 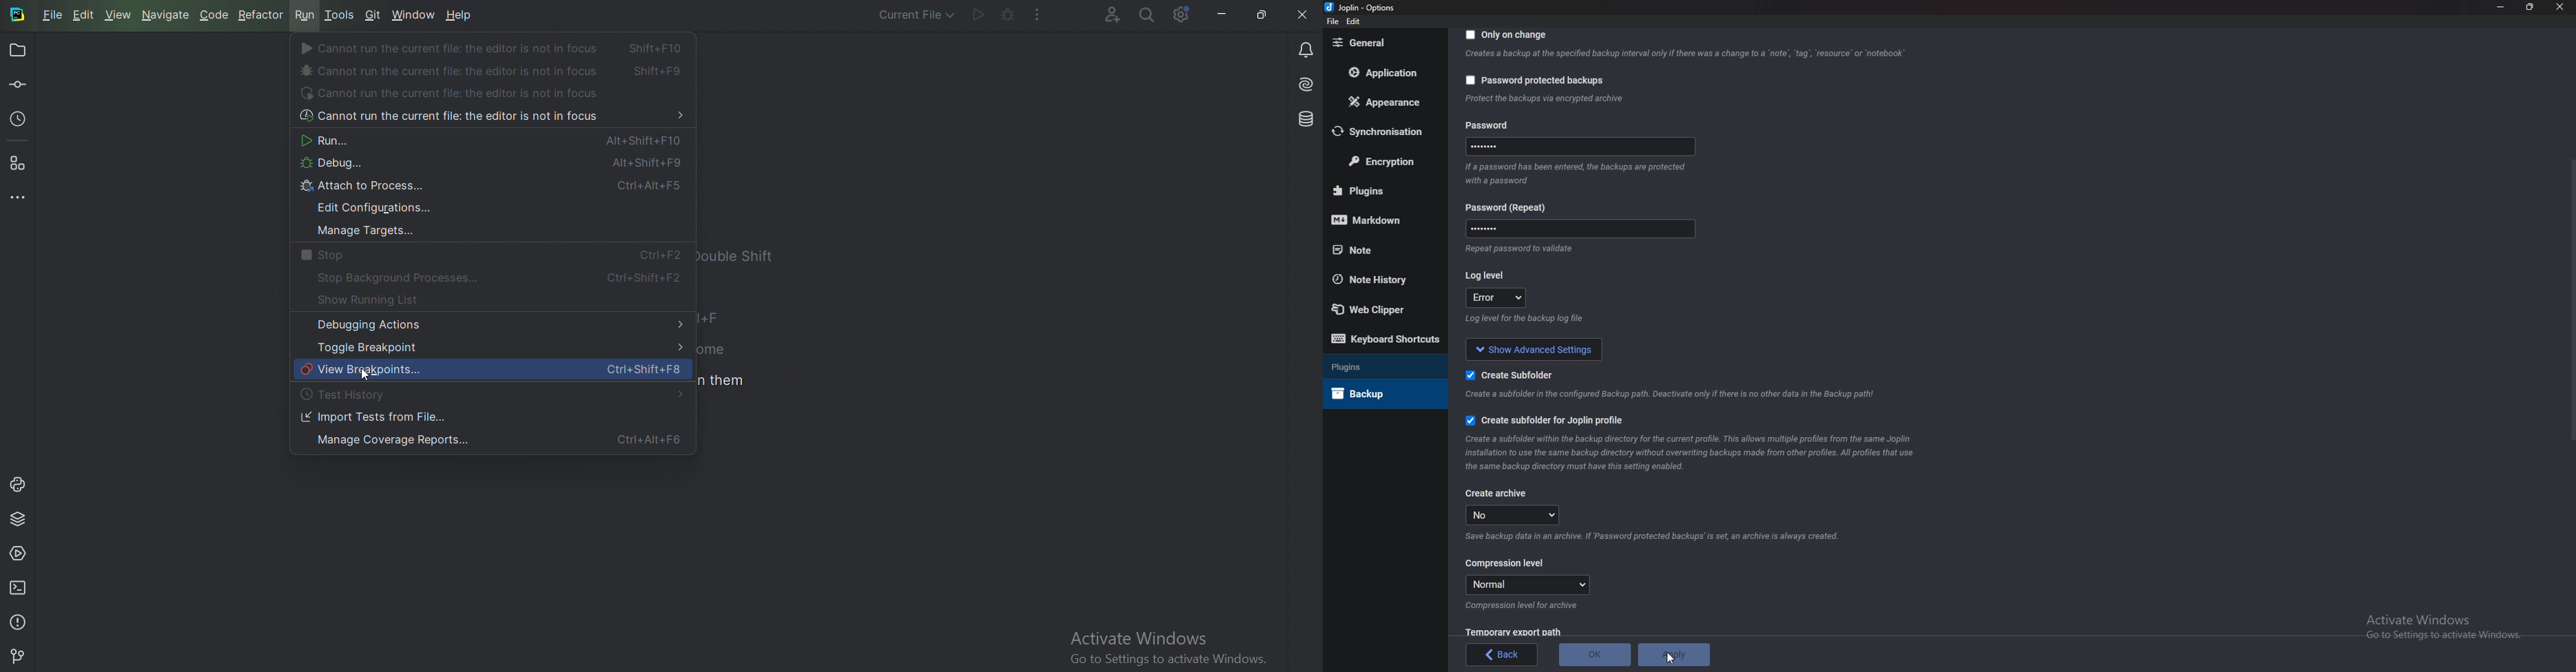 I want to click on apply, so click(x=1677, y=653).